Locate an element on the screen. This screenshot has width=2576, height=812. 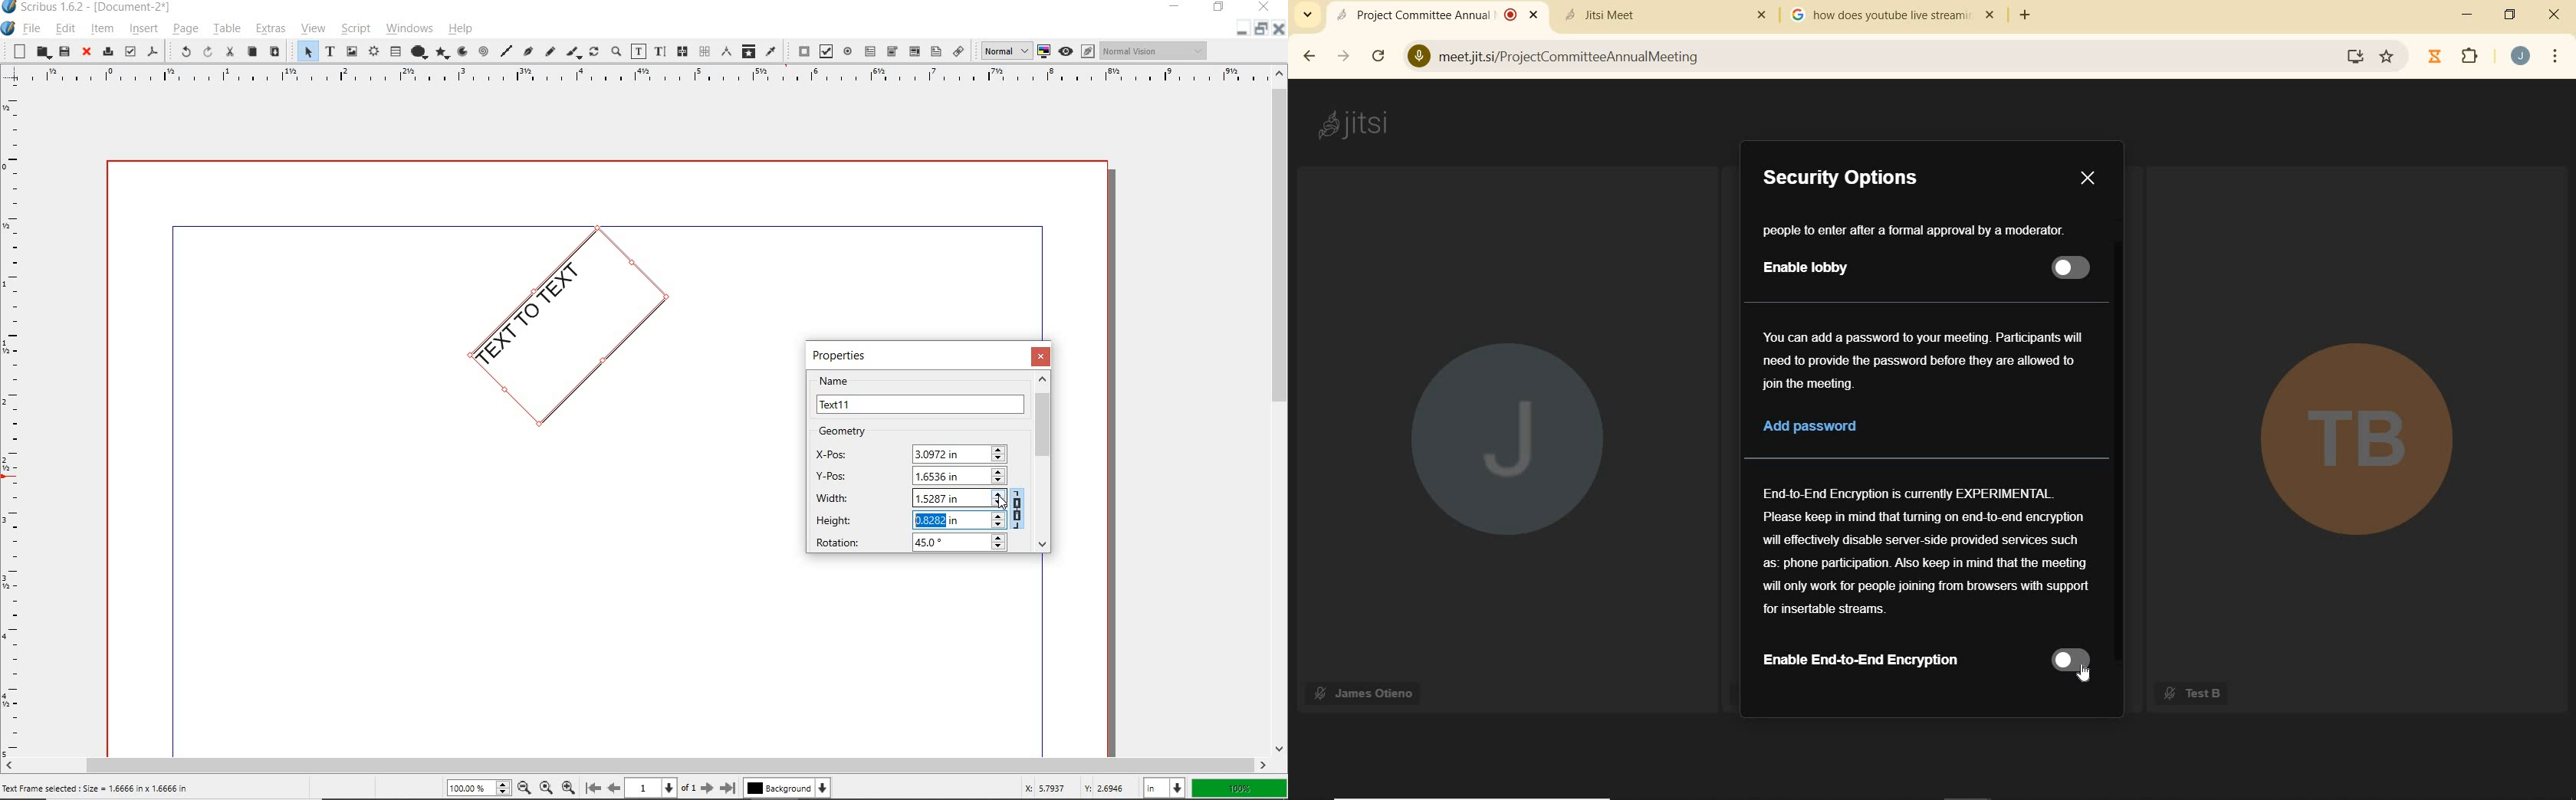
line is located at coordinates (505, 53).